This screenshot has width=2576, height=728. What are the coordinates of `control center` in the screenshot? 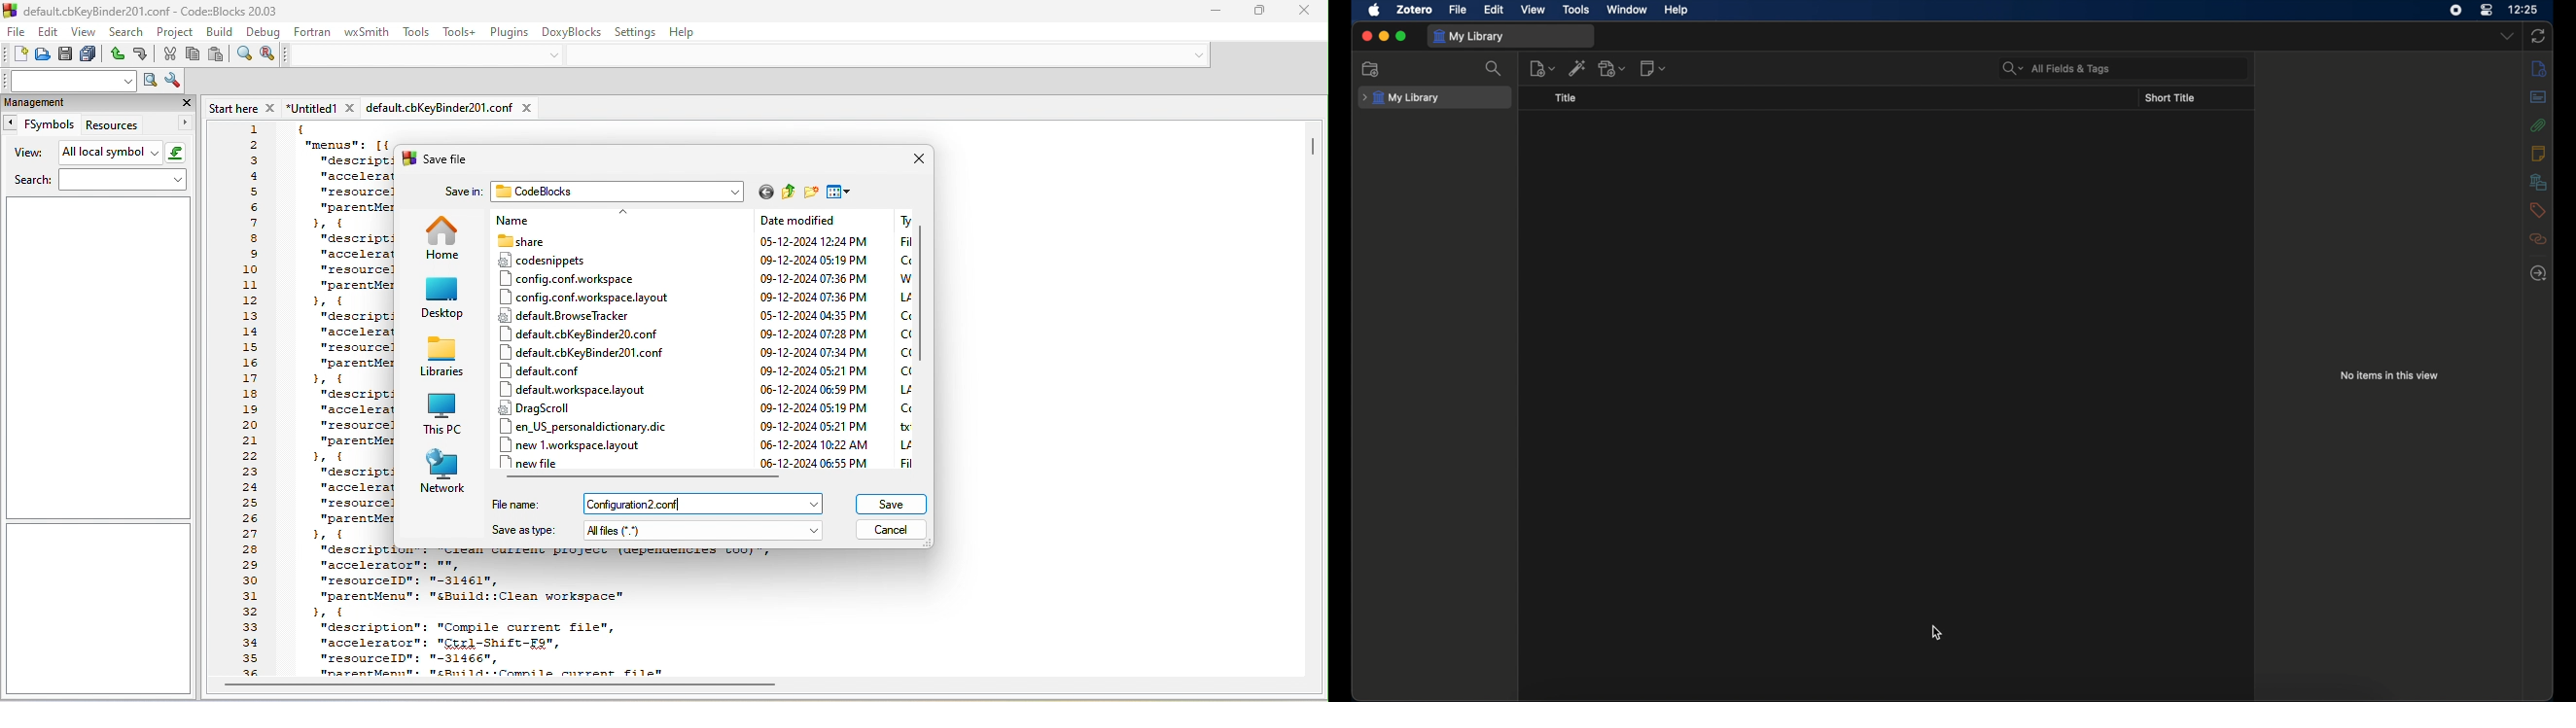 It's located at (2487, 10).